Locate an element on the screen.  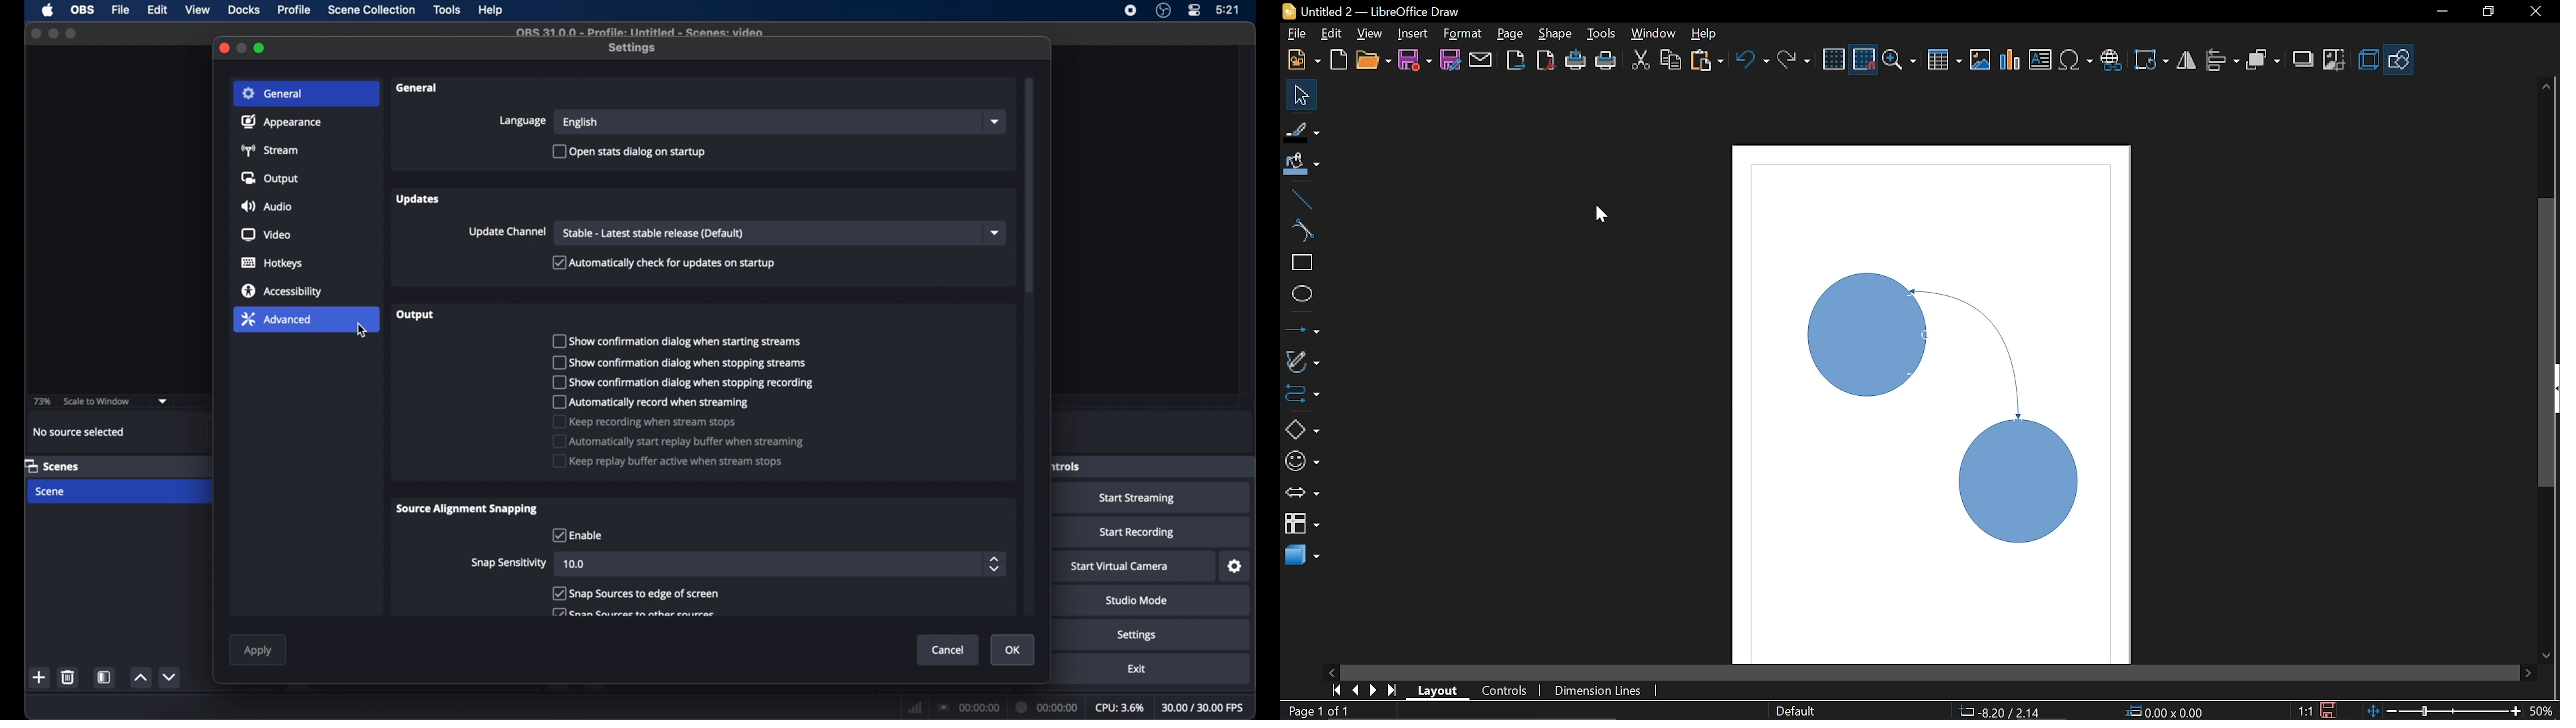
Print directly is located at coordinates (1577, 60).